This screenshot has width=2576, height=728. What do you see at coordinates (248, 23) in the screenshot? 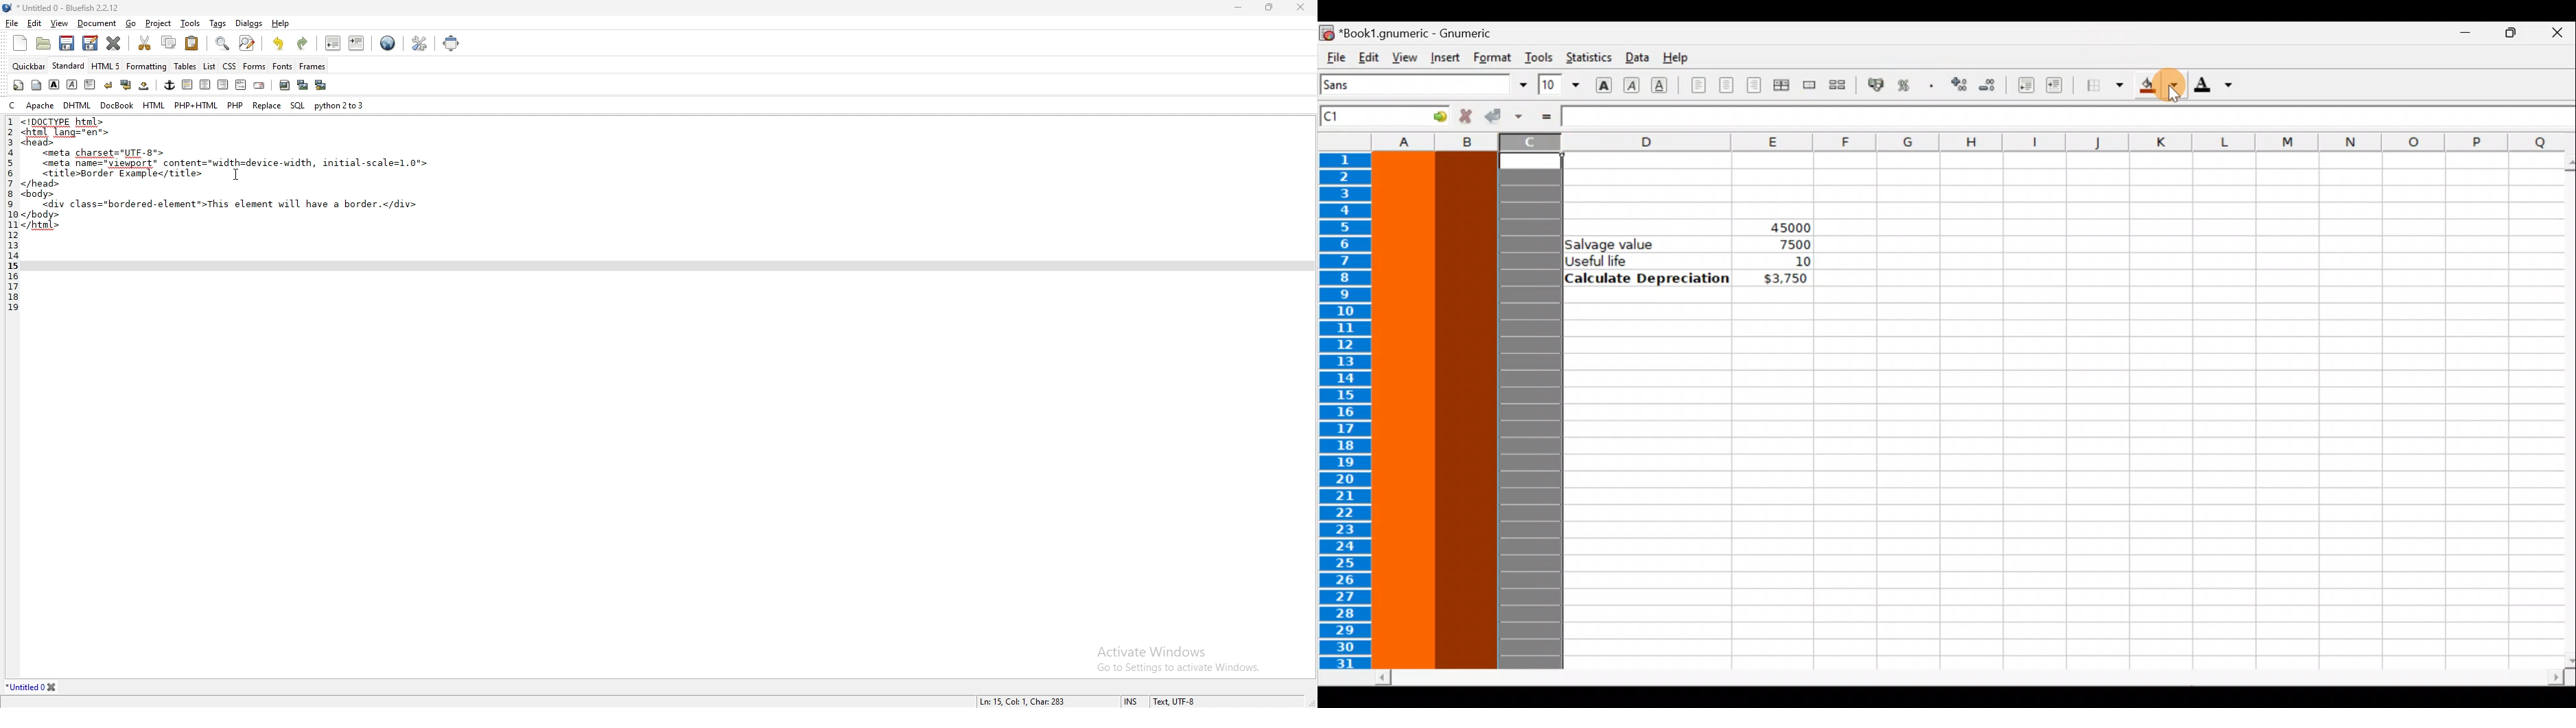
I see `dialogs` at bounding box center [248, 23].